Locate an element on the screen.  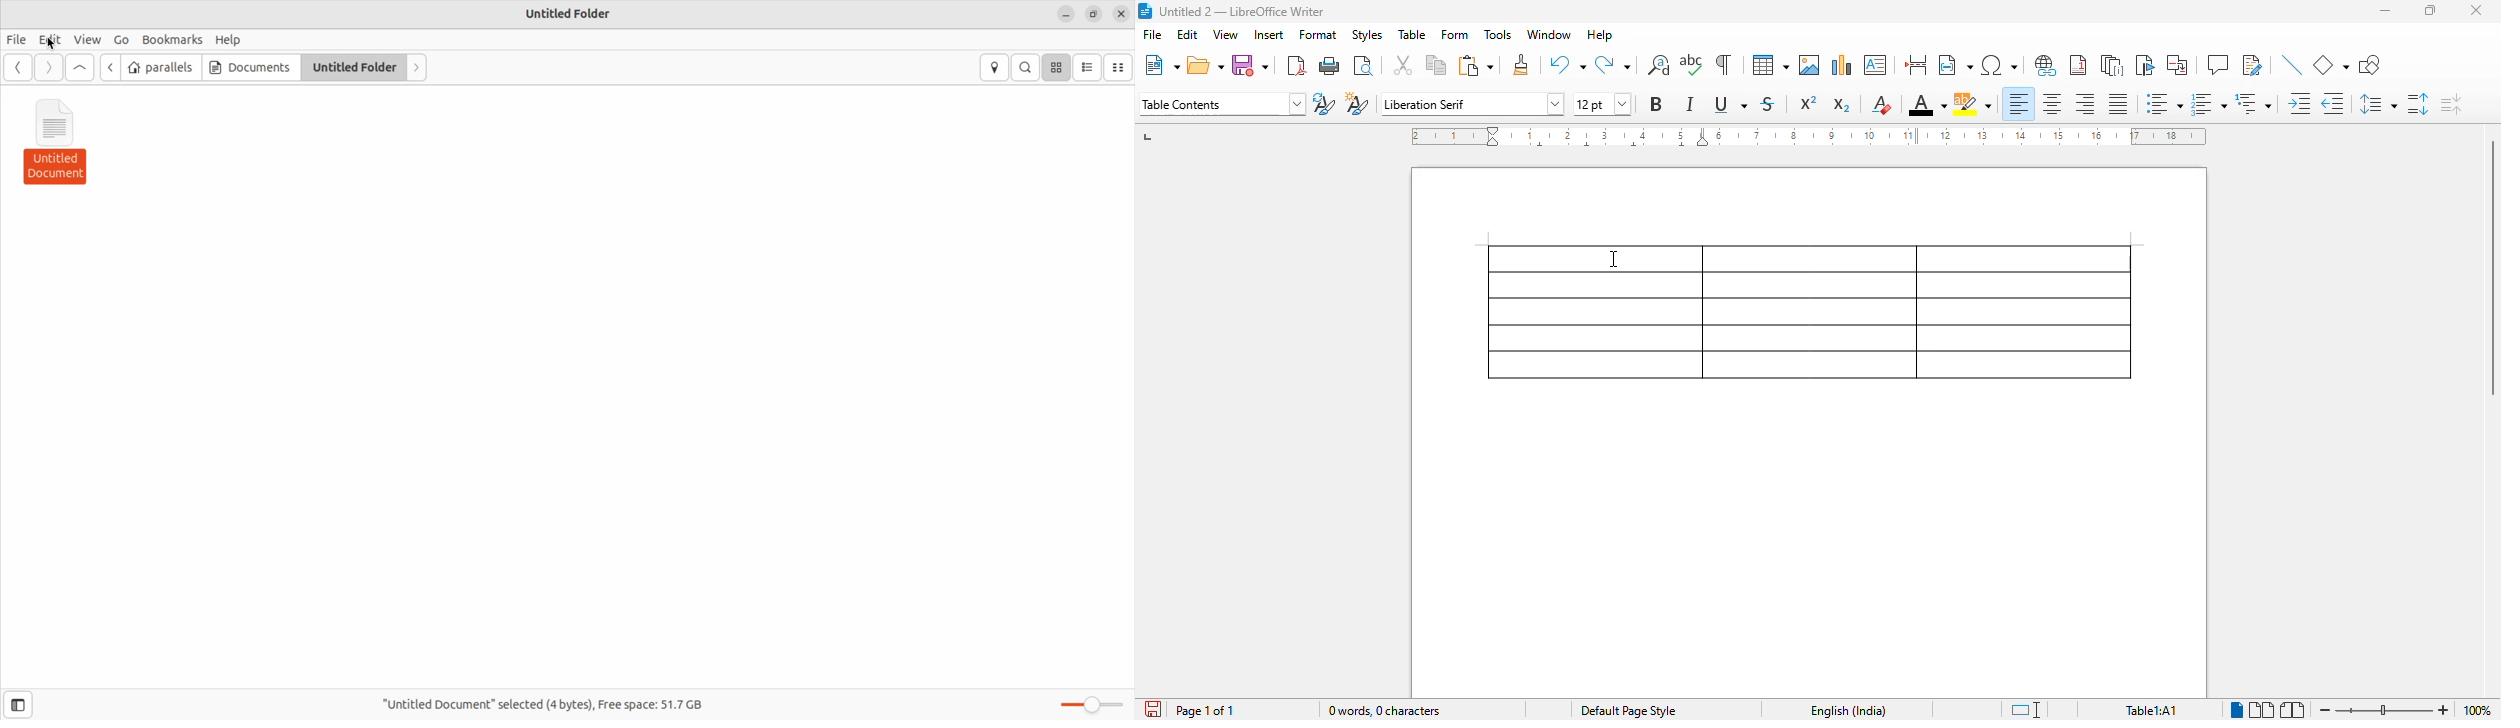
0 words, 0 characters is located at coordinates (1383, 709).